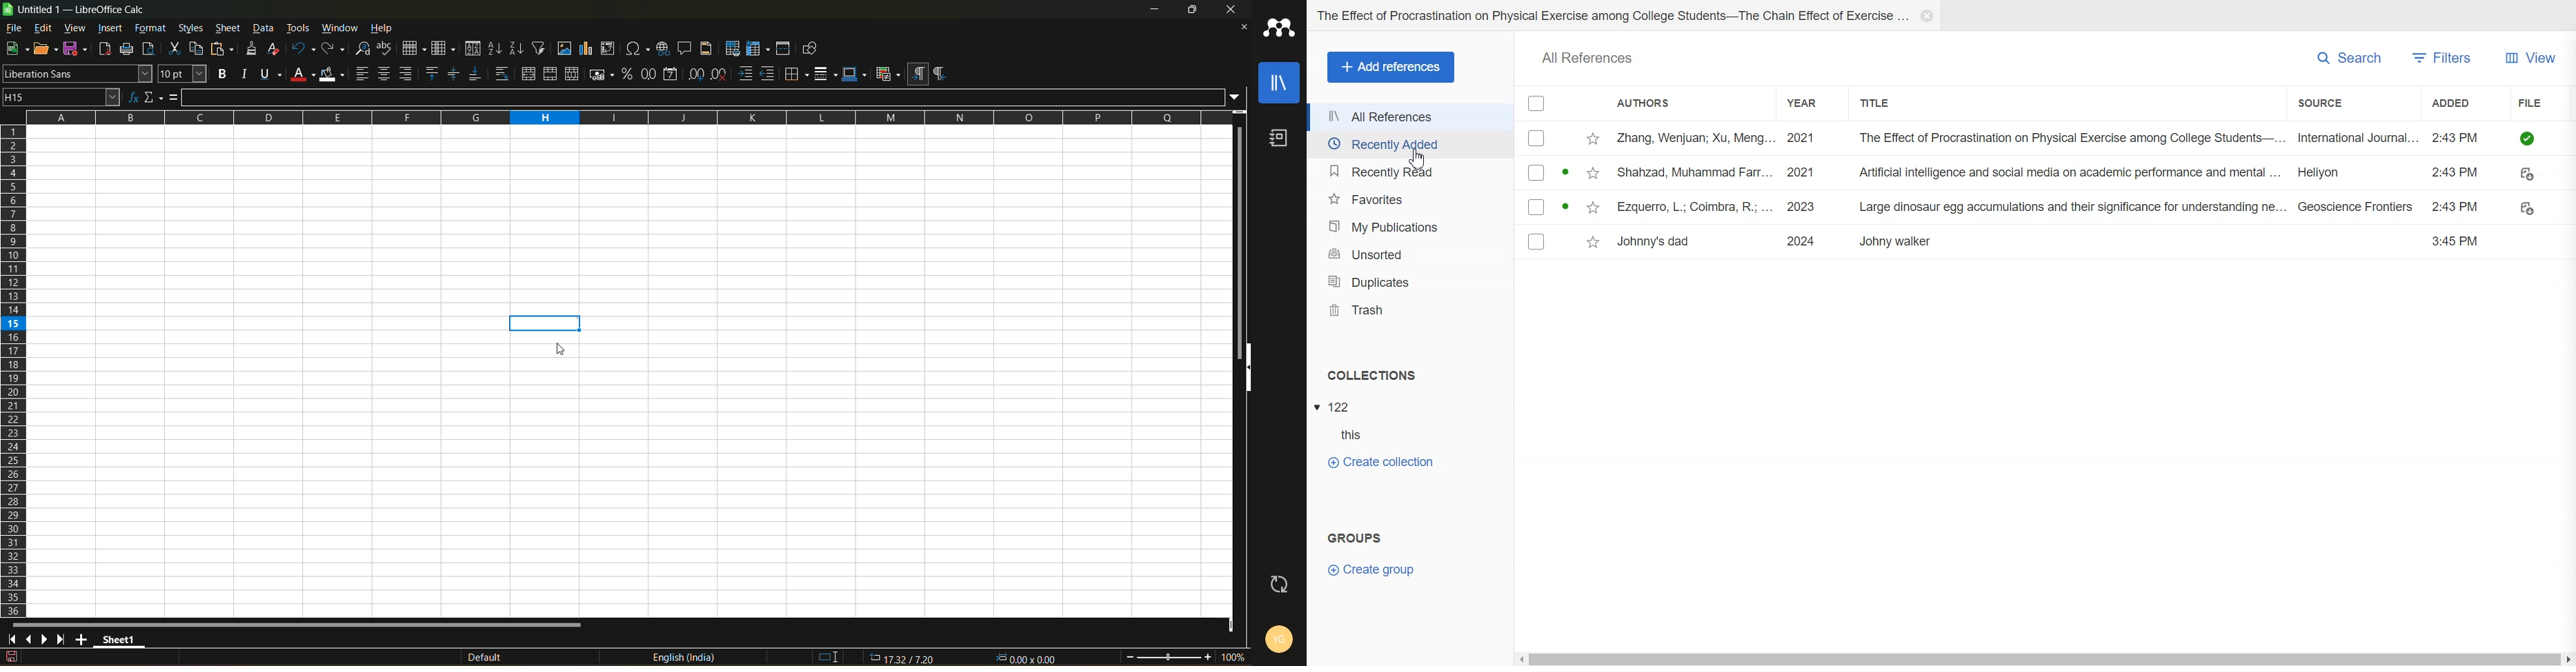 This screenshot has height=672, width=2576. What do you see at coordinates (194, 29) in the screenshot?
I see `styles` at bounding box center [194, 29].